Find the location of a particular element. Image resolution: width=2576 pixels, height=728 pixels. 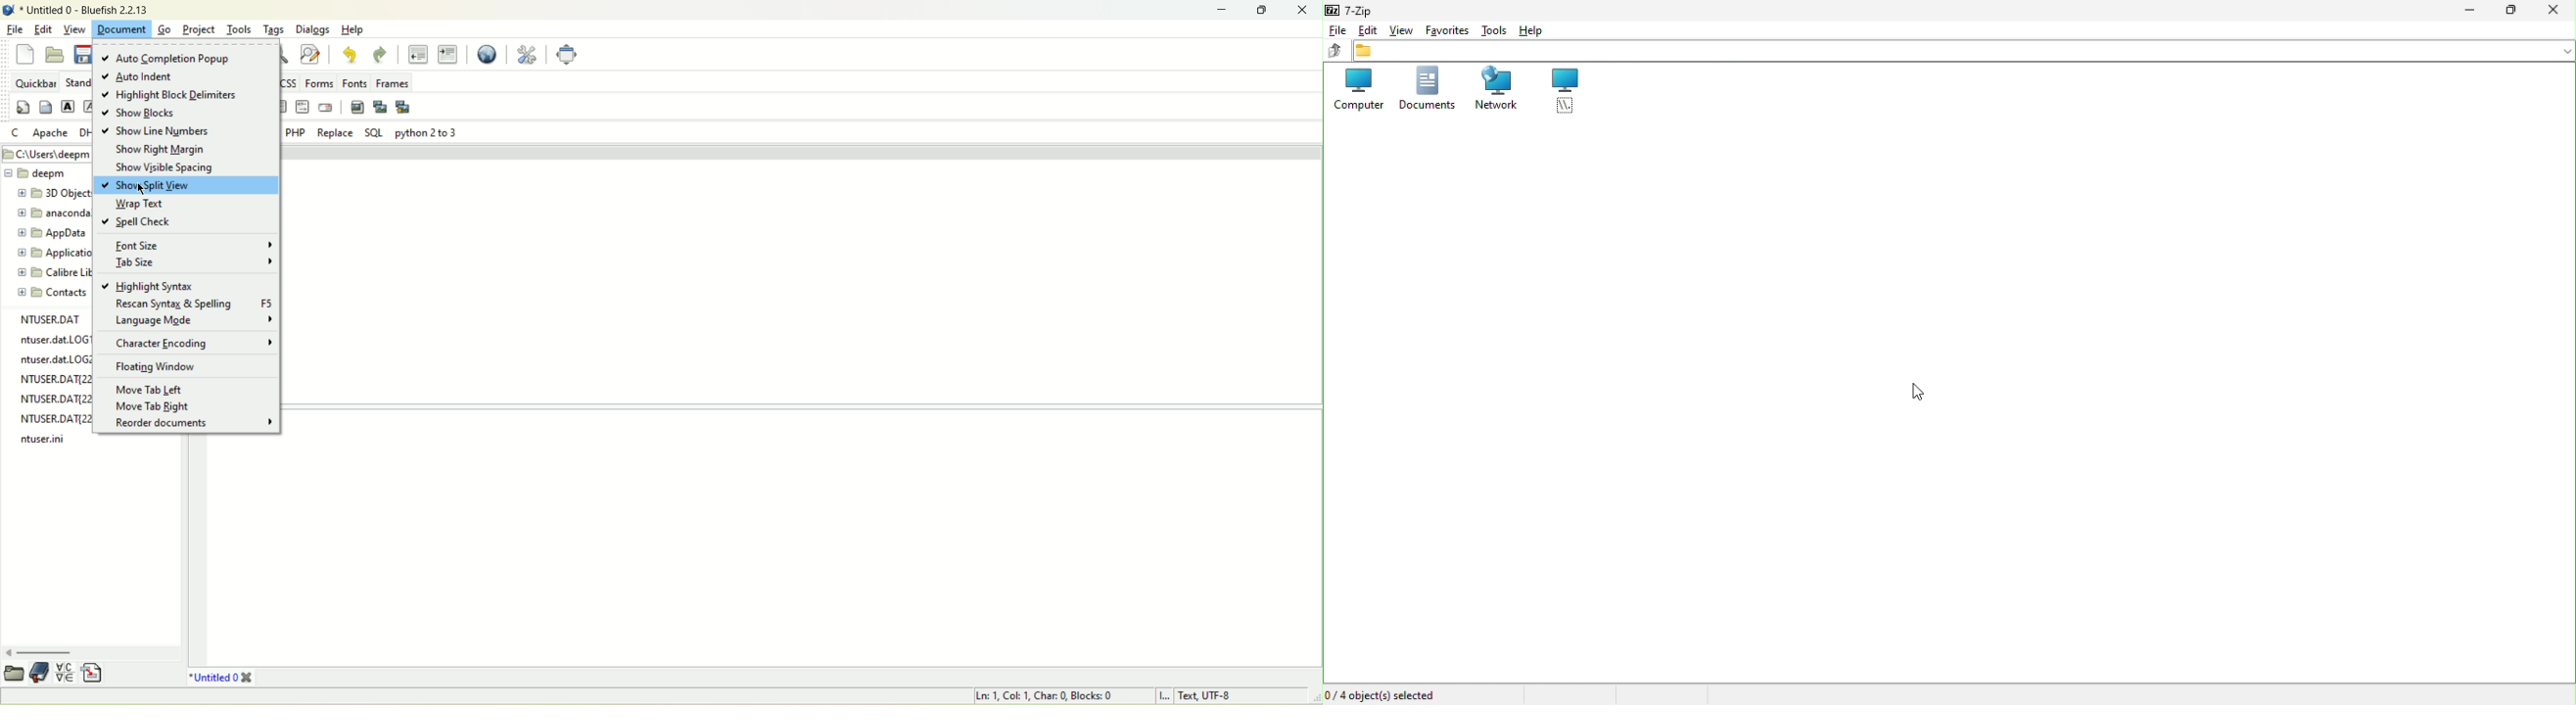

c is located at coordinates (17, 132).